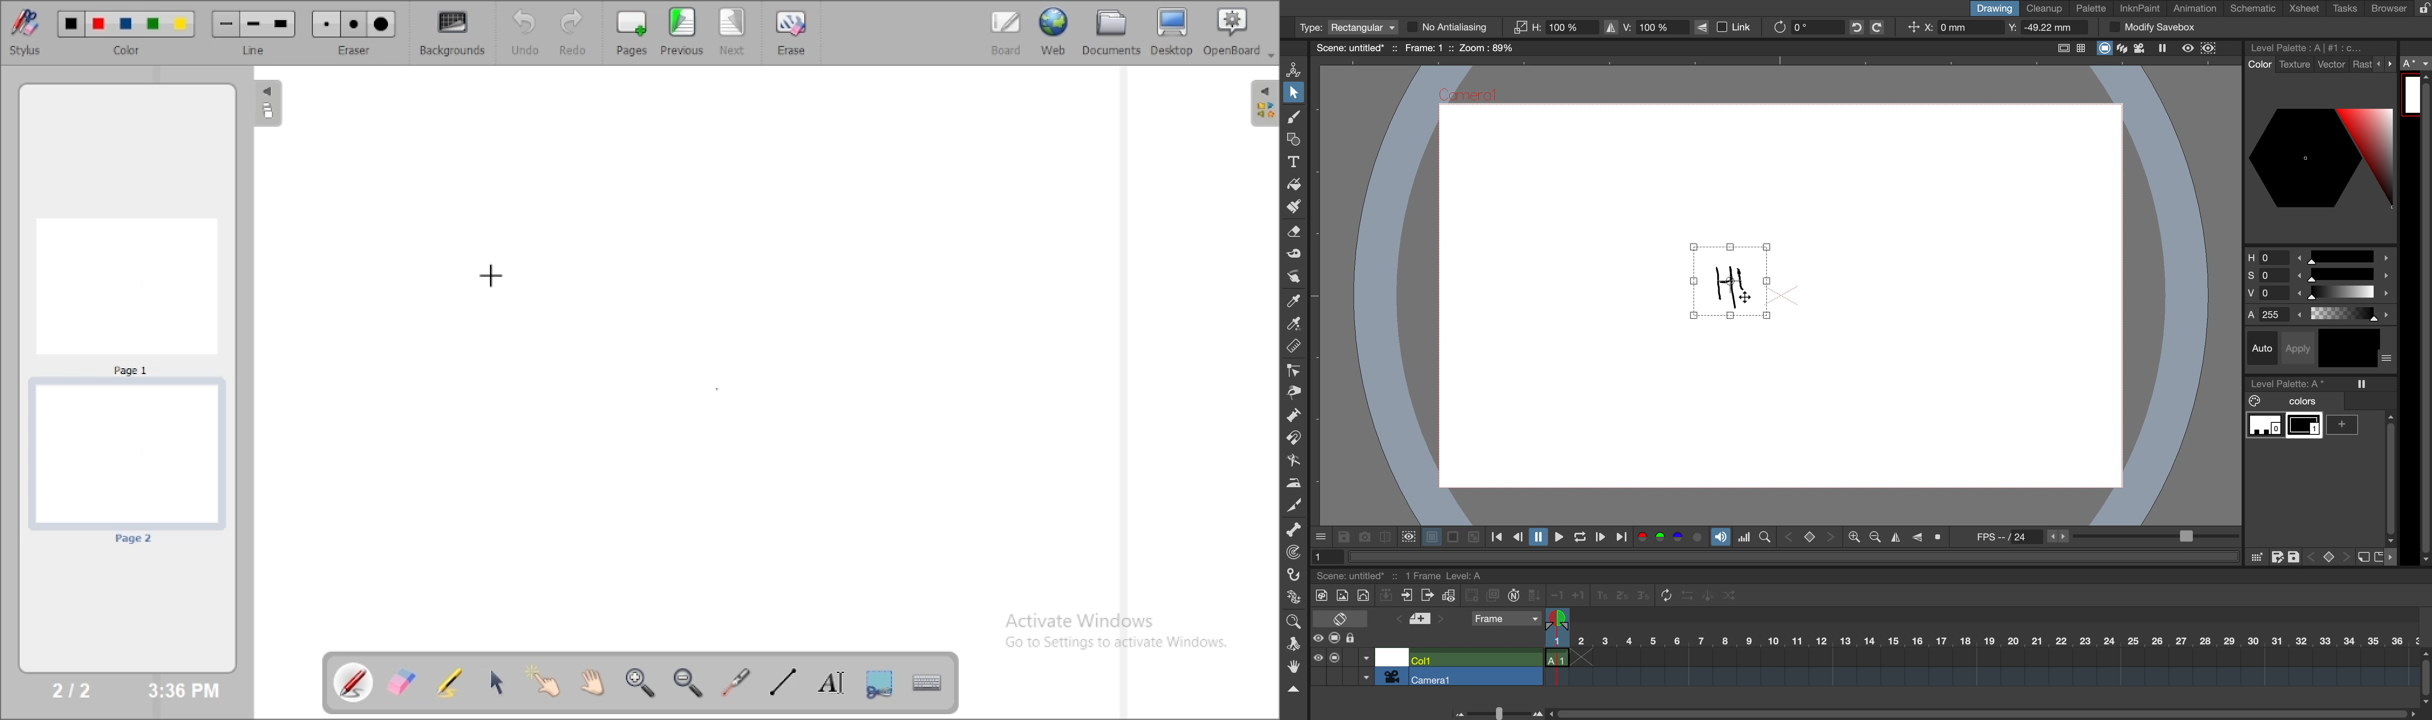 The image size is (2436, 728). I want to click on switch between keys, so click(2328, 556).